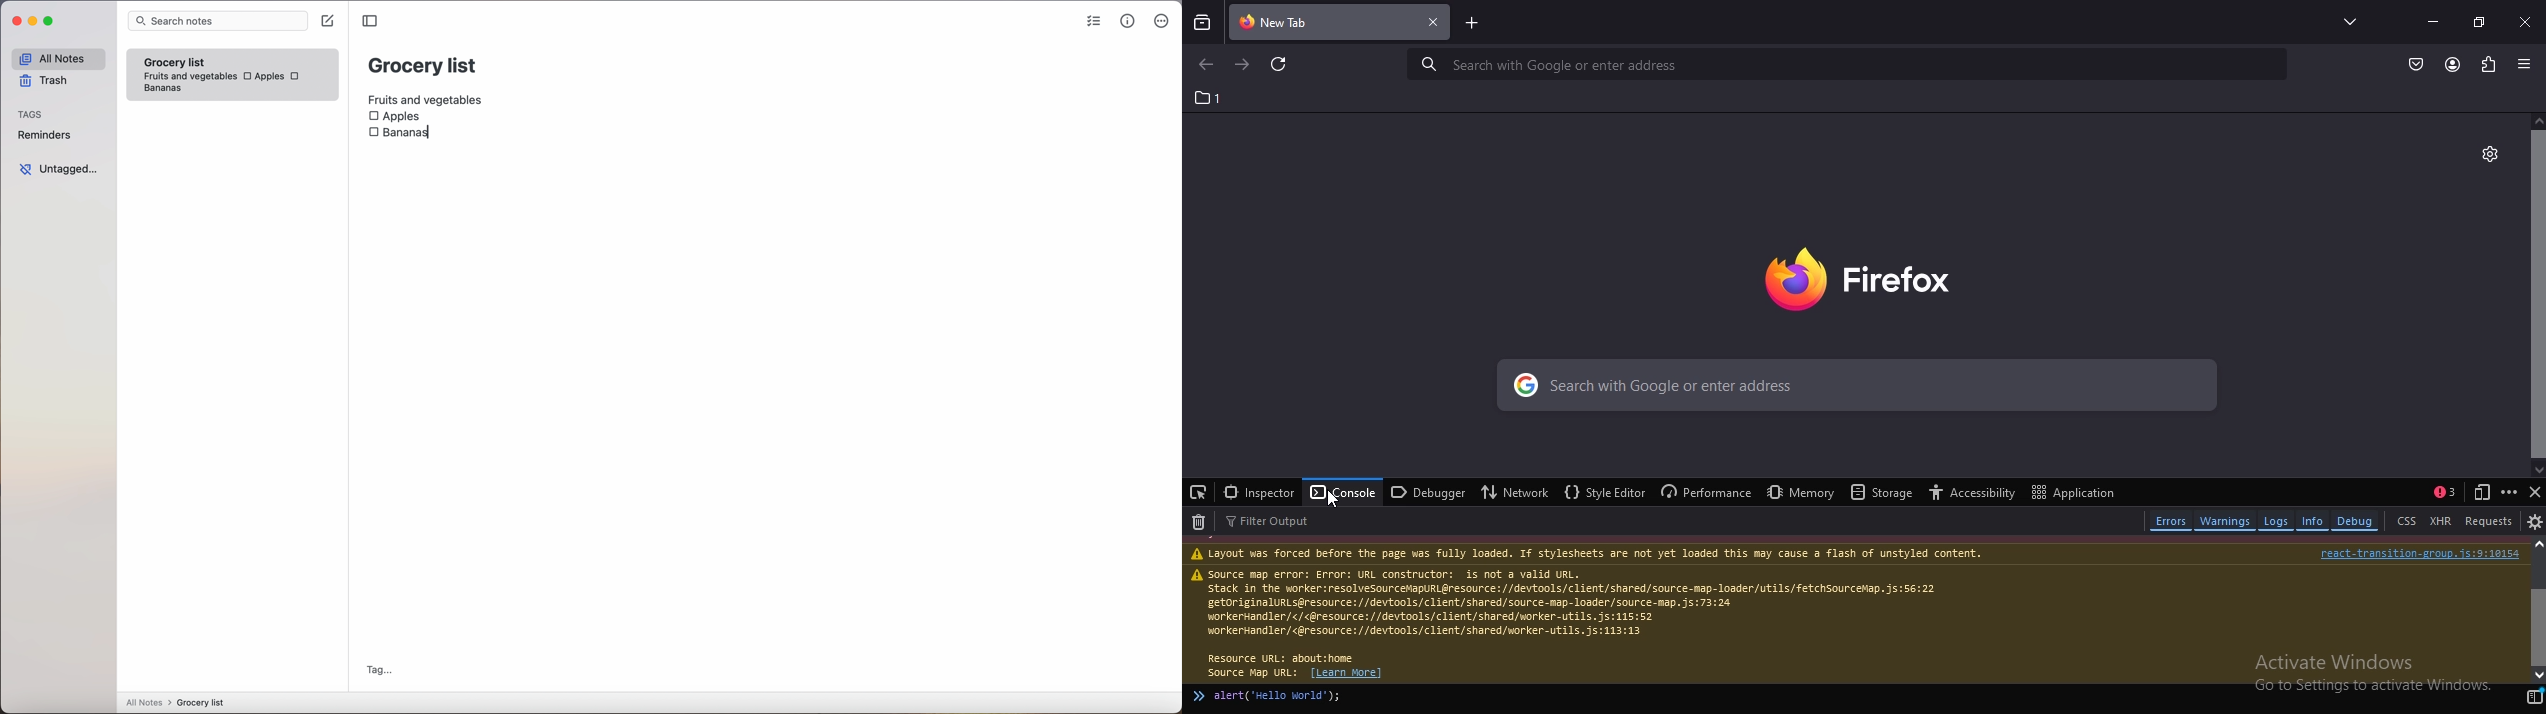  What do you see at coordinates (2491, 520) in the screenshot?
I see `requests` at bounding box center [2491, 520].